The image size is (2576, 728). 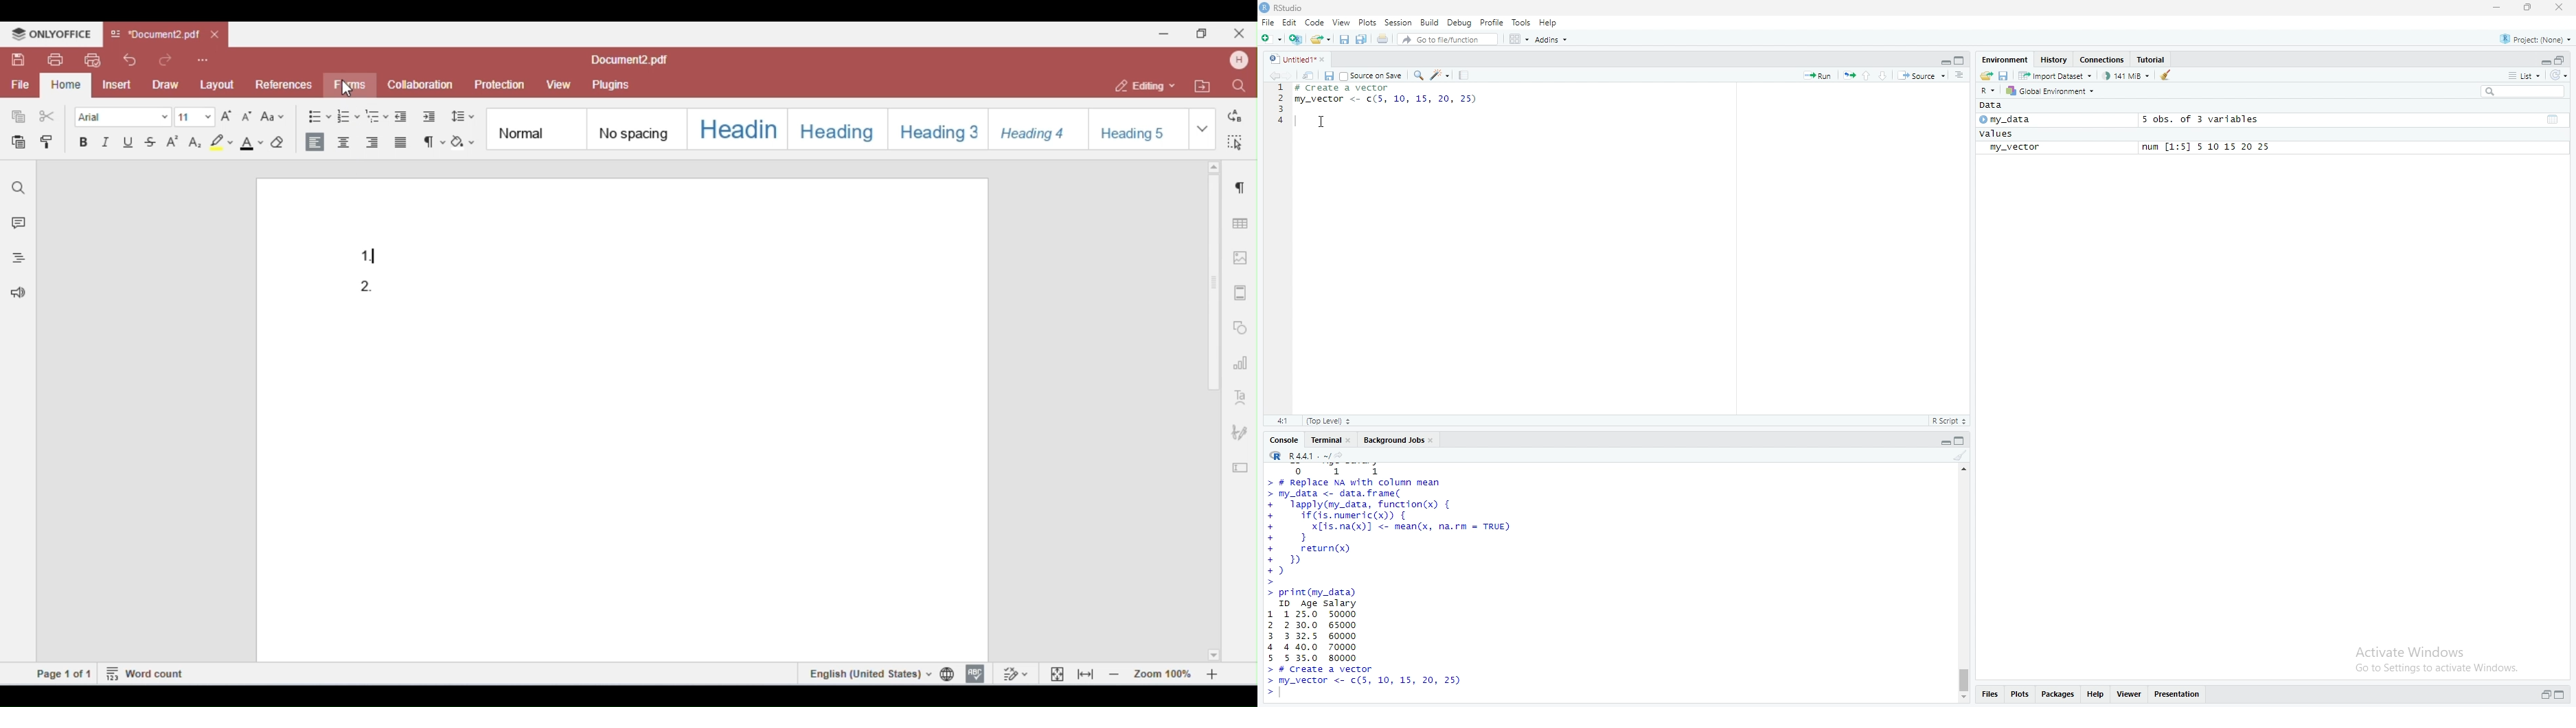 I want to click on Rstudio, so click(x=1284, y=8).